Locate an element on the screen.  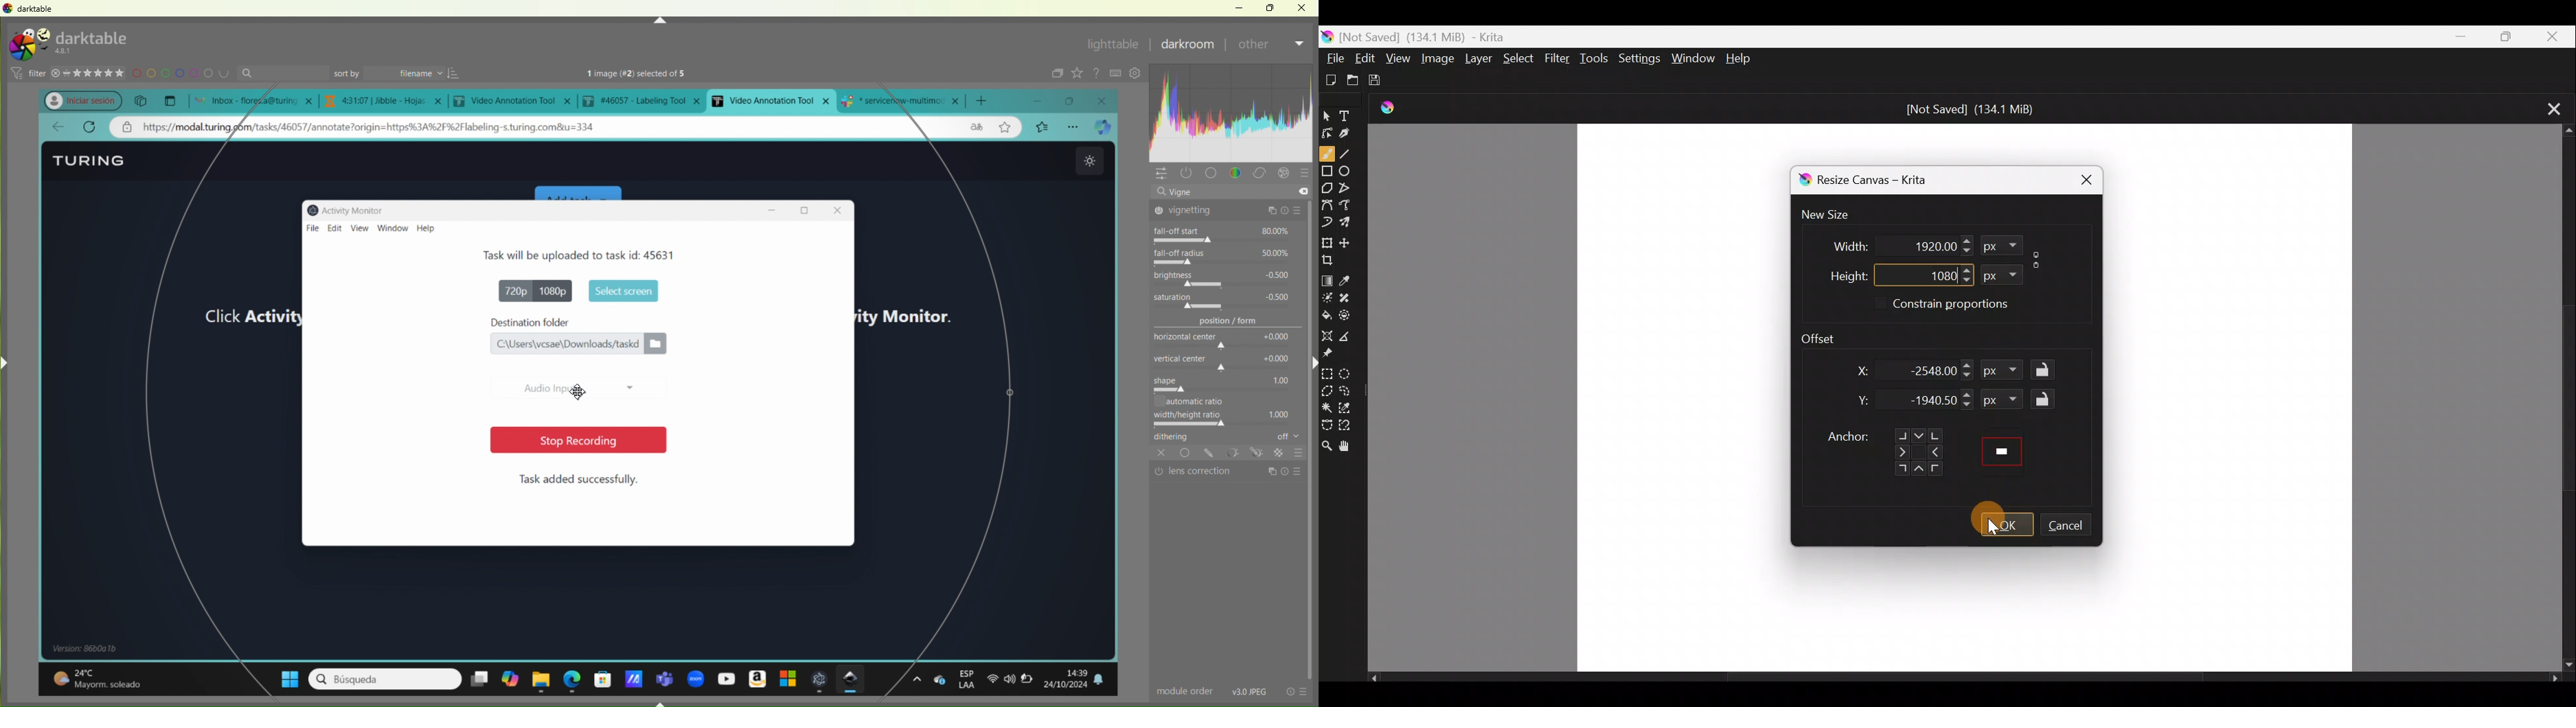
Edit is located at coordinates (1366, 58).